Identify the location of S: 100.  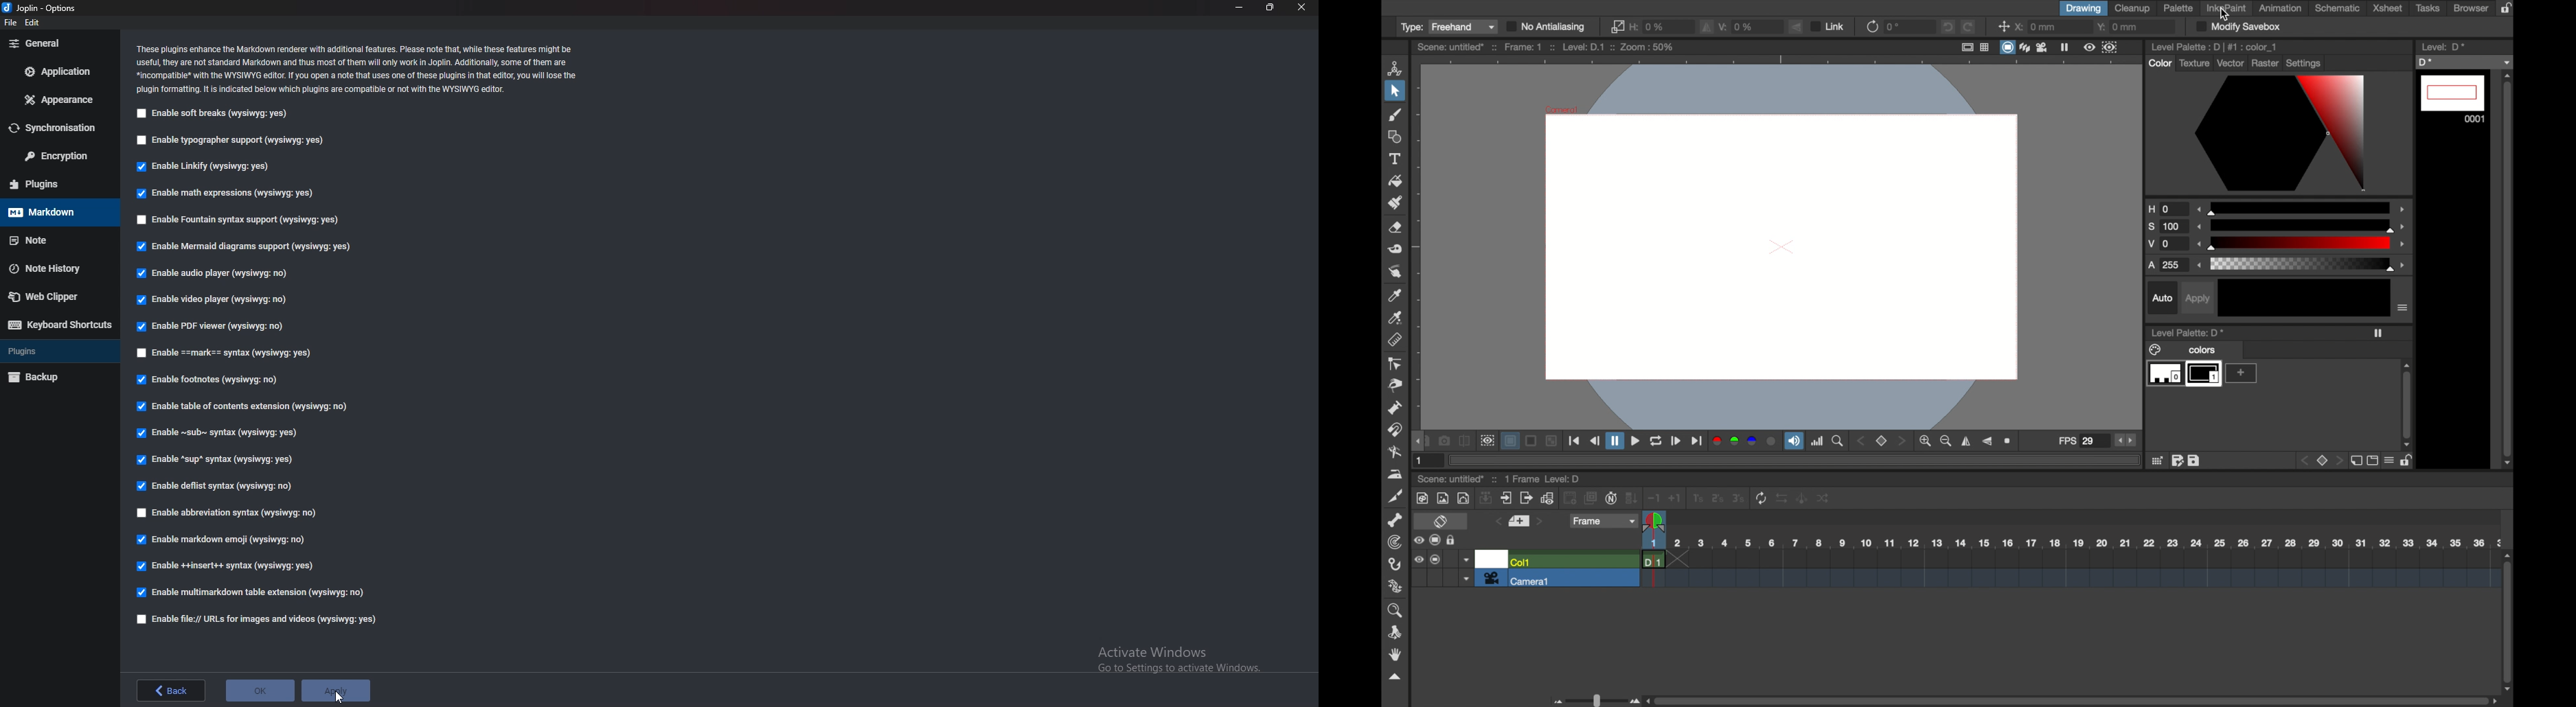
(2167, 227).